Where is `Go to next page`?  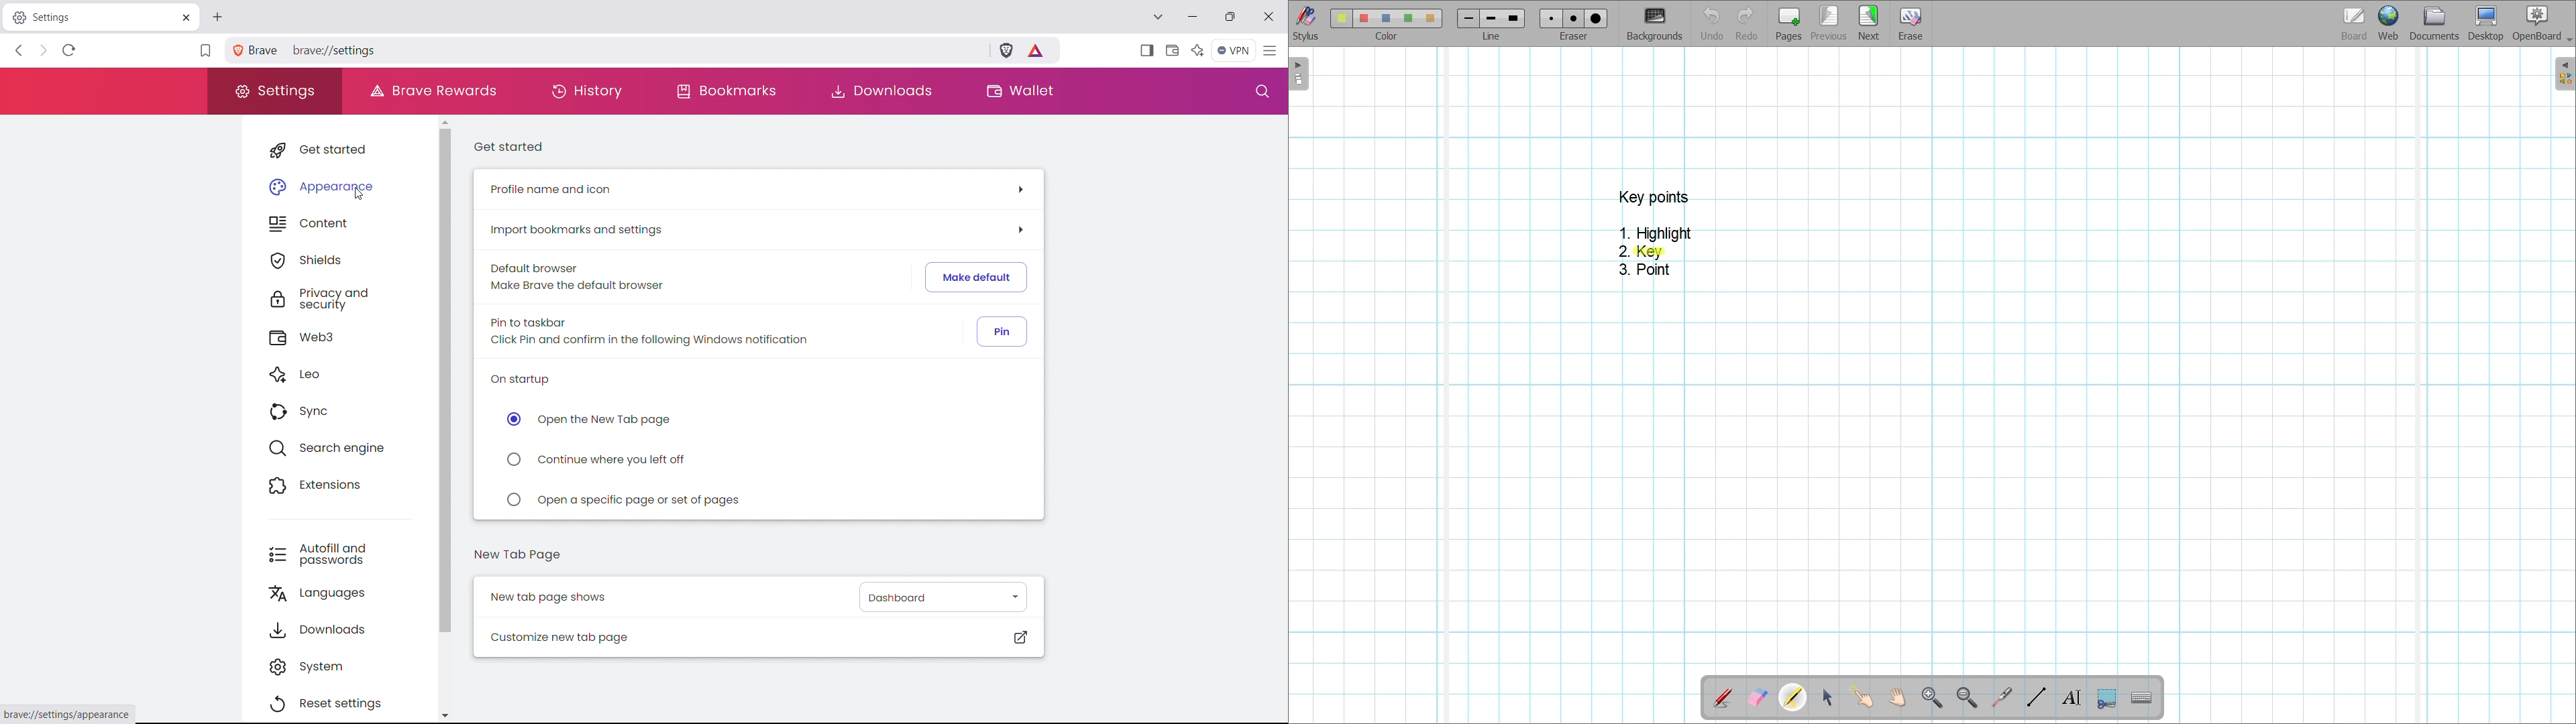
Go to next page is located at coordinates (1868, 23).